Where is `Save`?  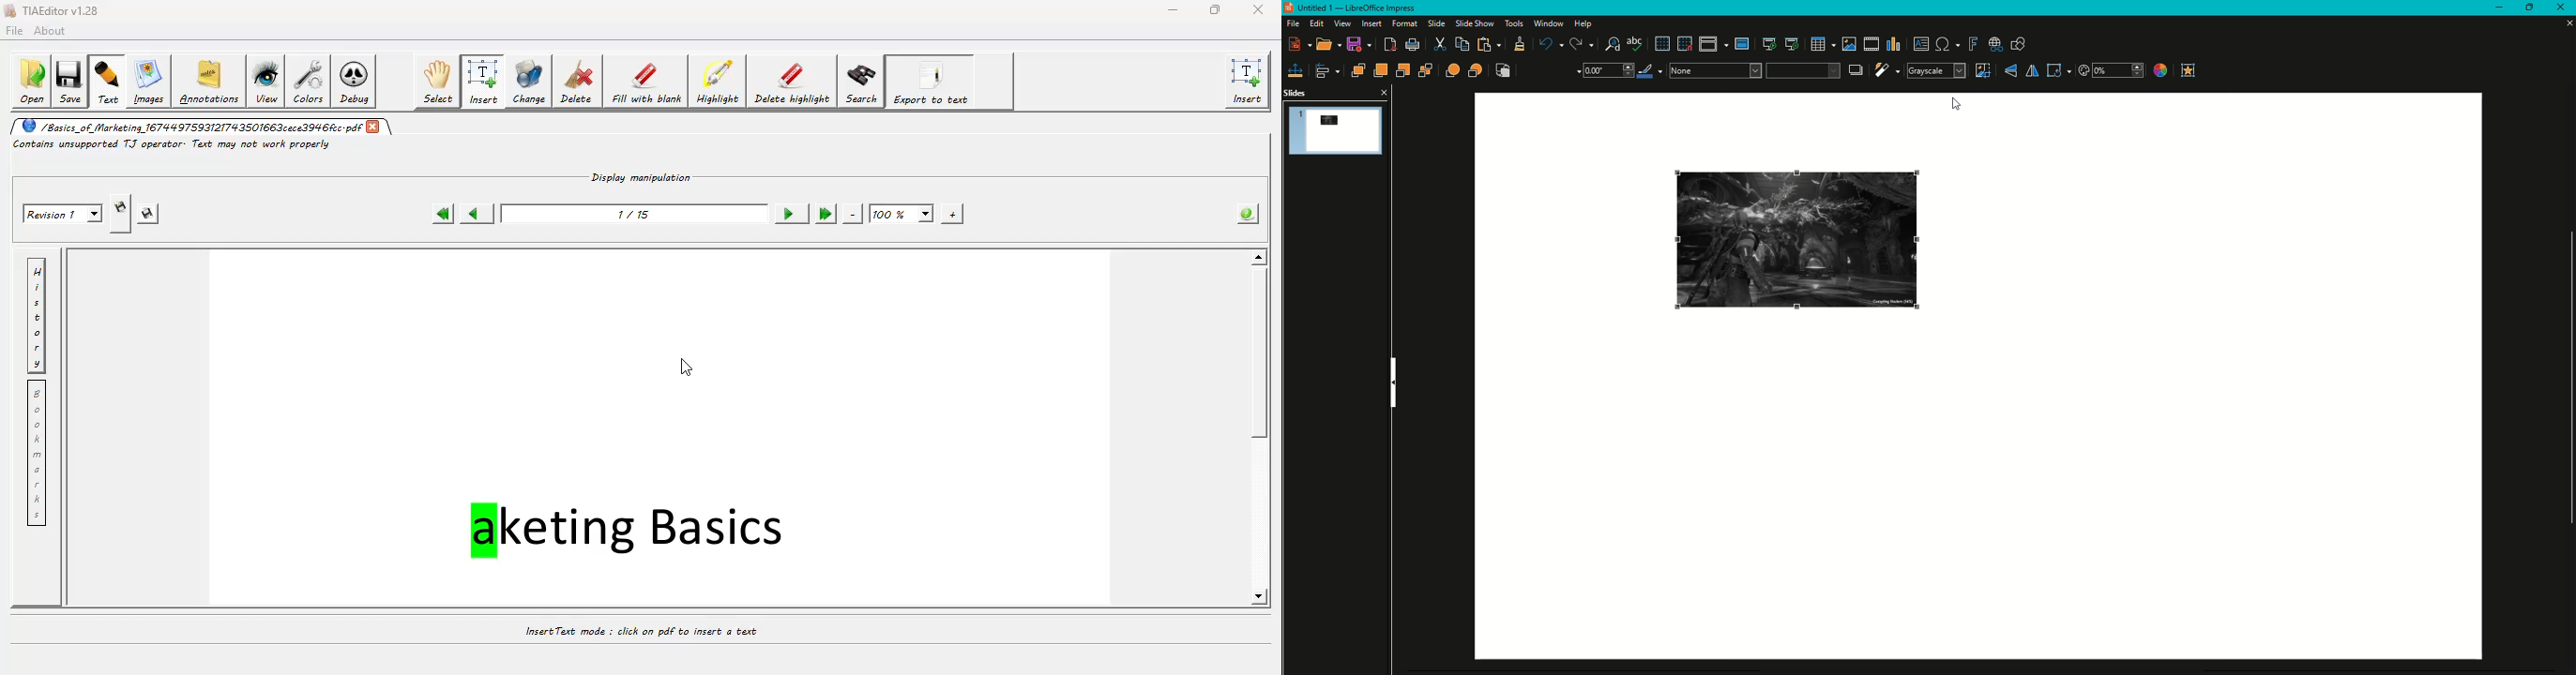 Save is located at coordinates (1362, 46).